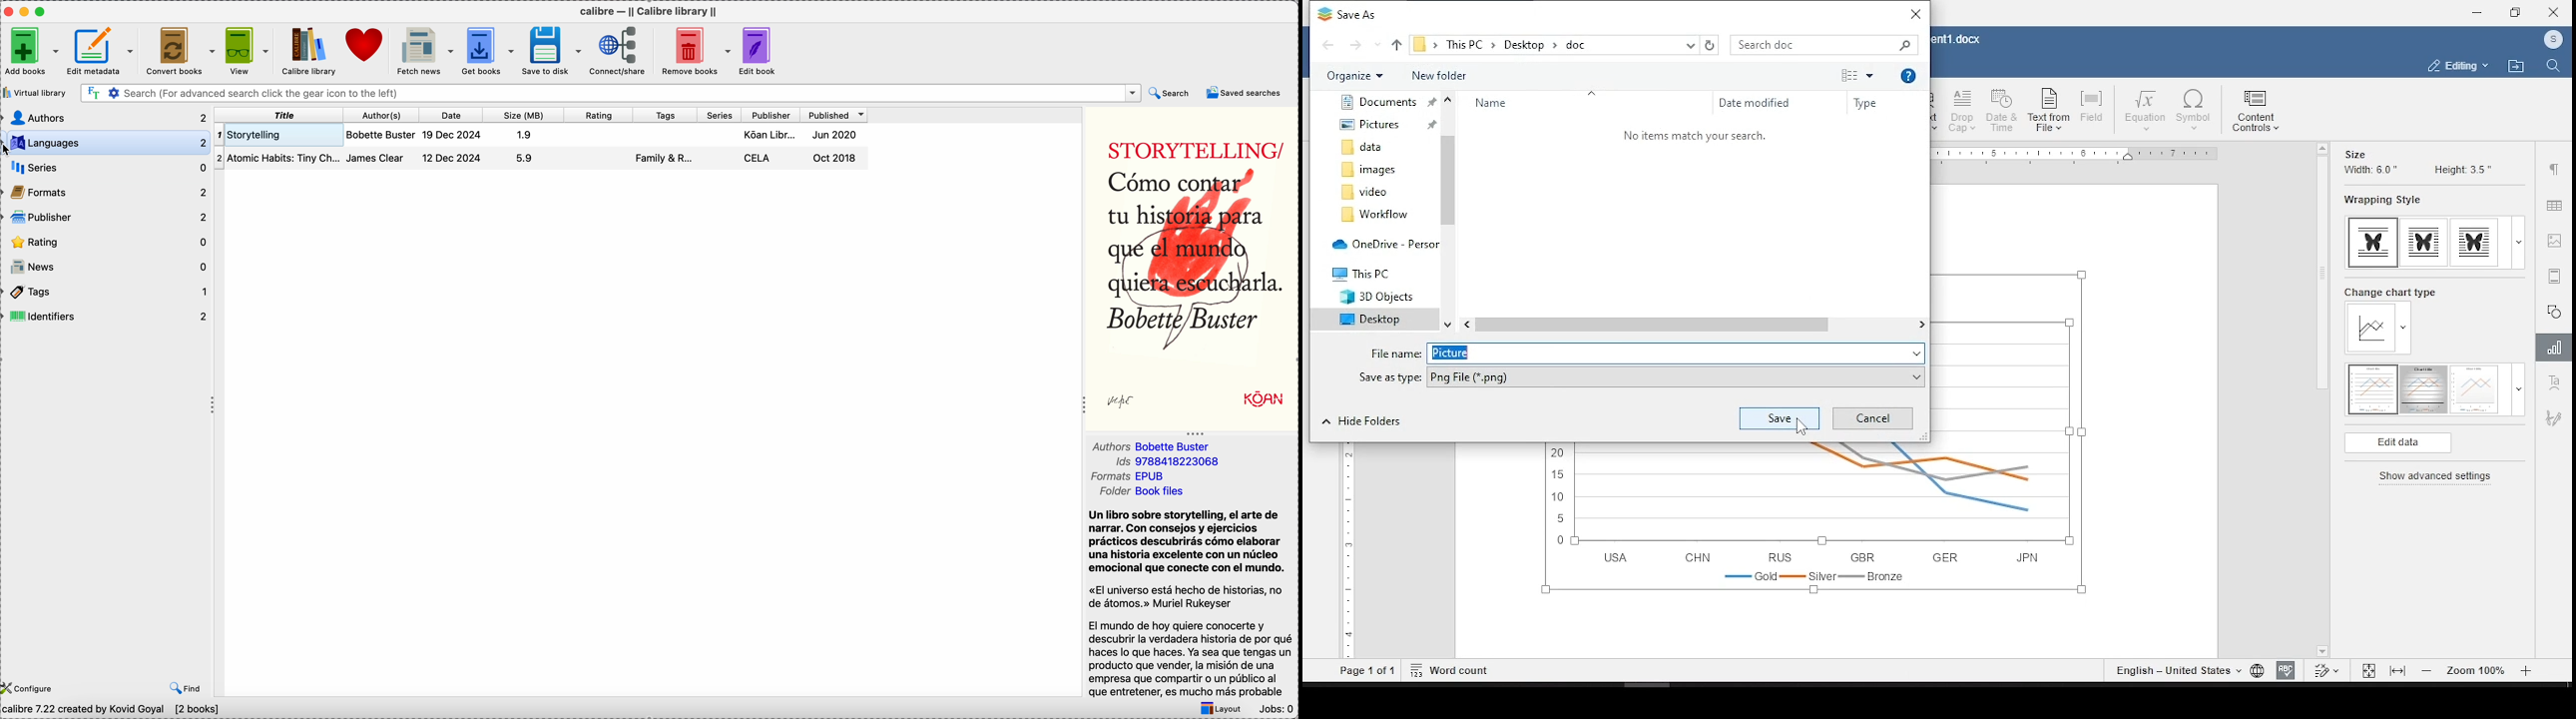 This screenshot has height=728, width=2576. What do you see at coordinates (2374, 243) in the screenshot?
I see `wrapping style` at bounding box center [2374, 243].